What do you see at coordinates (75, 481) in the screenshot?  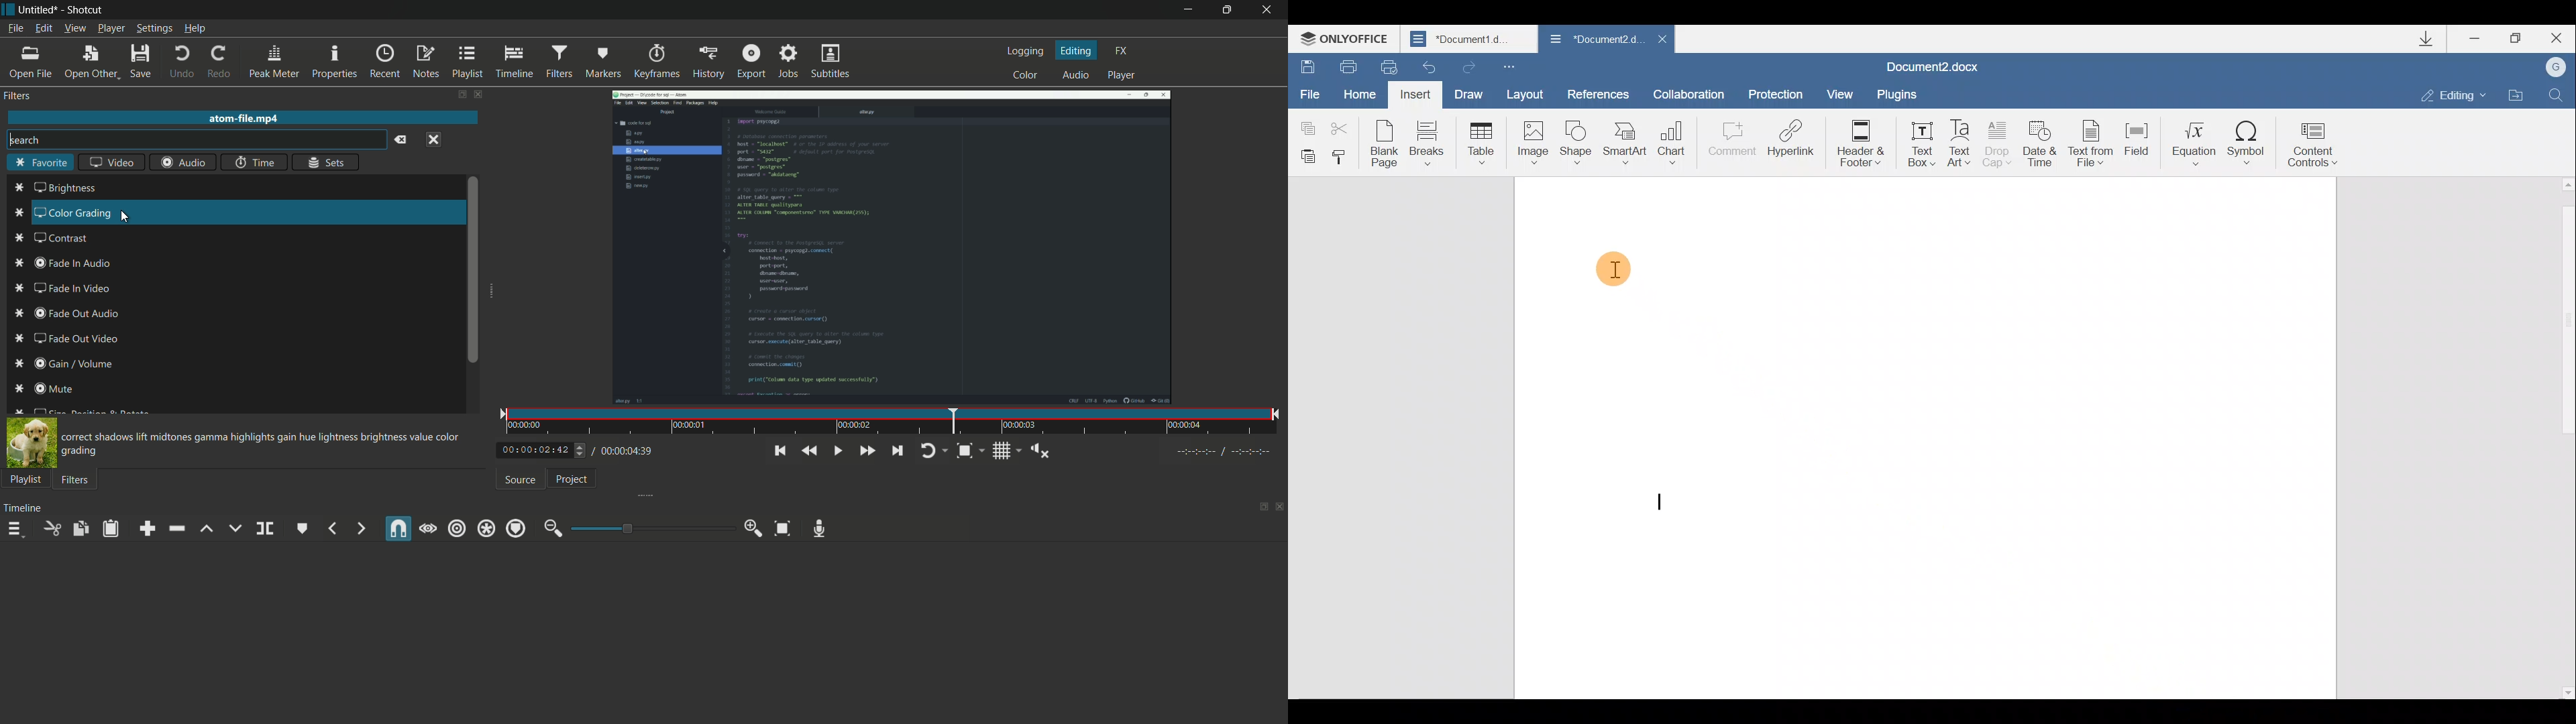 I see `filters` at bounding box center [75, 481].